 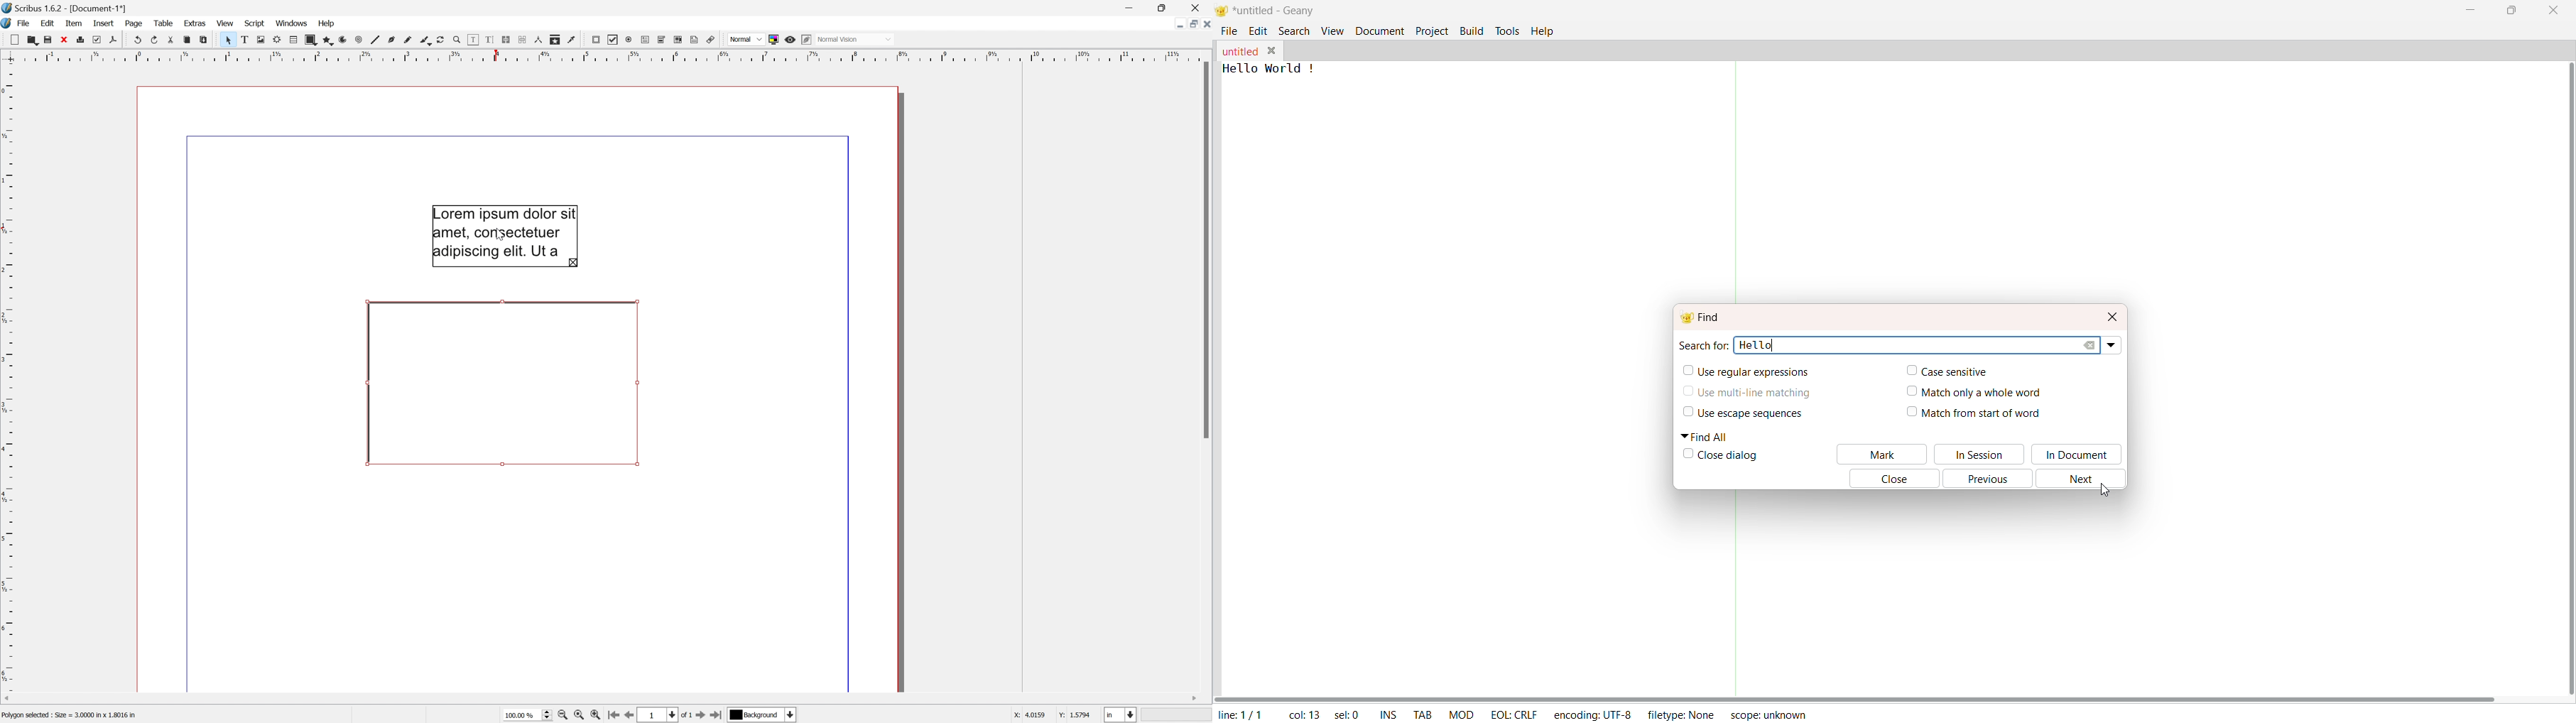 What do you see at coordinates (259, 39) in the screenshot?
I see `Image frame` at bounding box center [259, 39].